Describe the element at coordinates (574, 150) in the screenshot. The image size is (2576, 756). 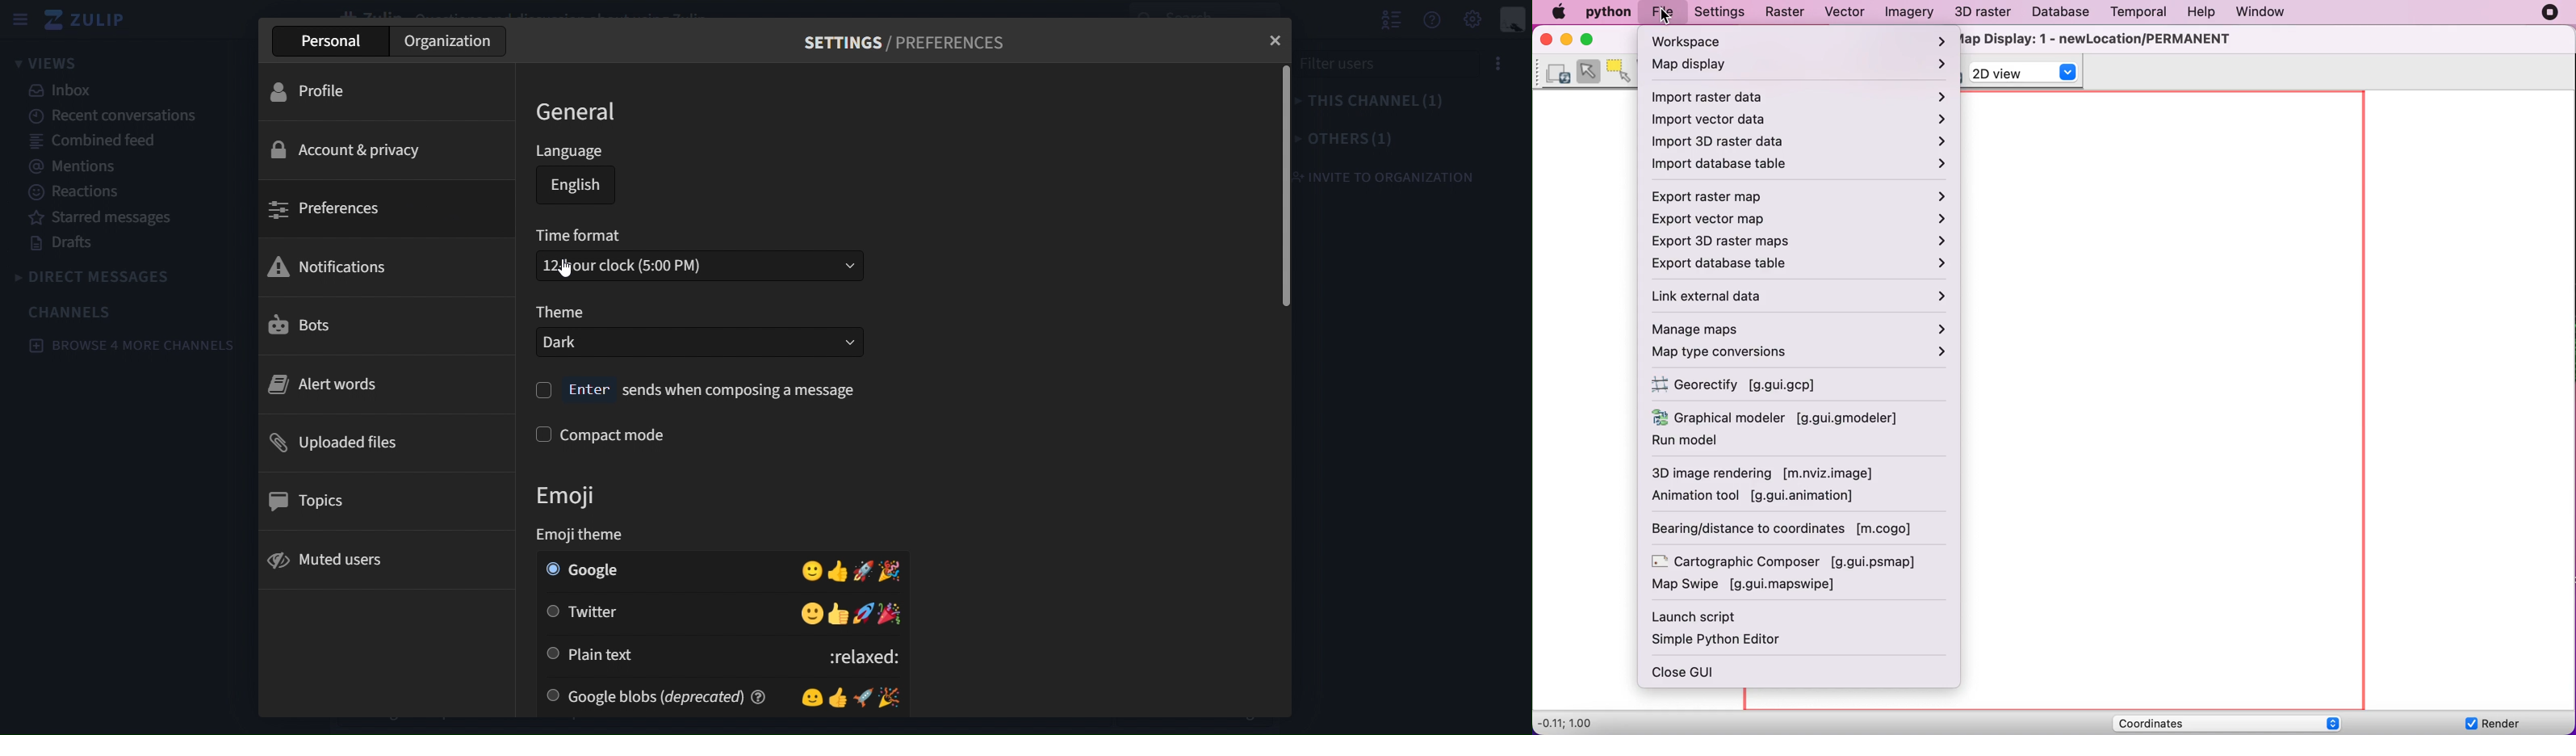
I see `language` at that location.